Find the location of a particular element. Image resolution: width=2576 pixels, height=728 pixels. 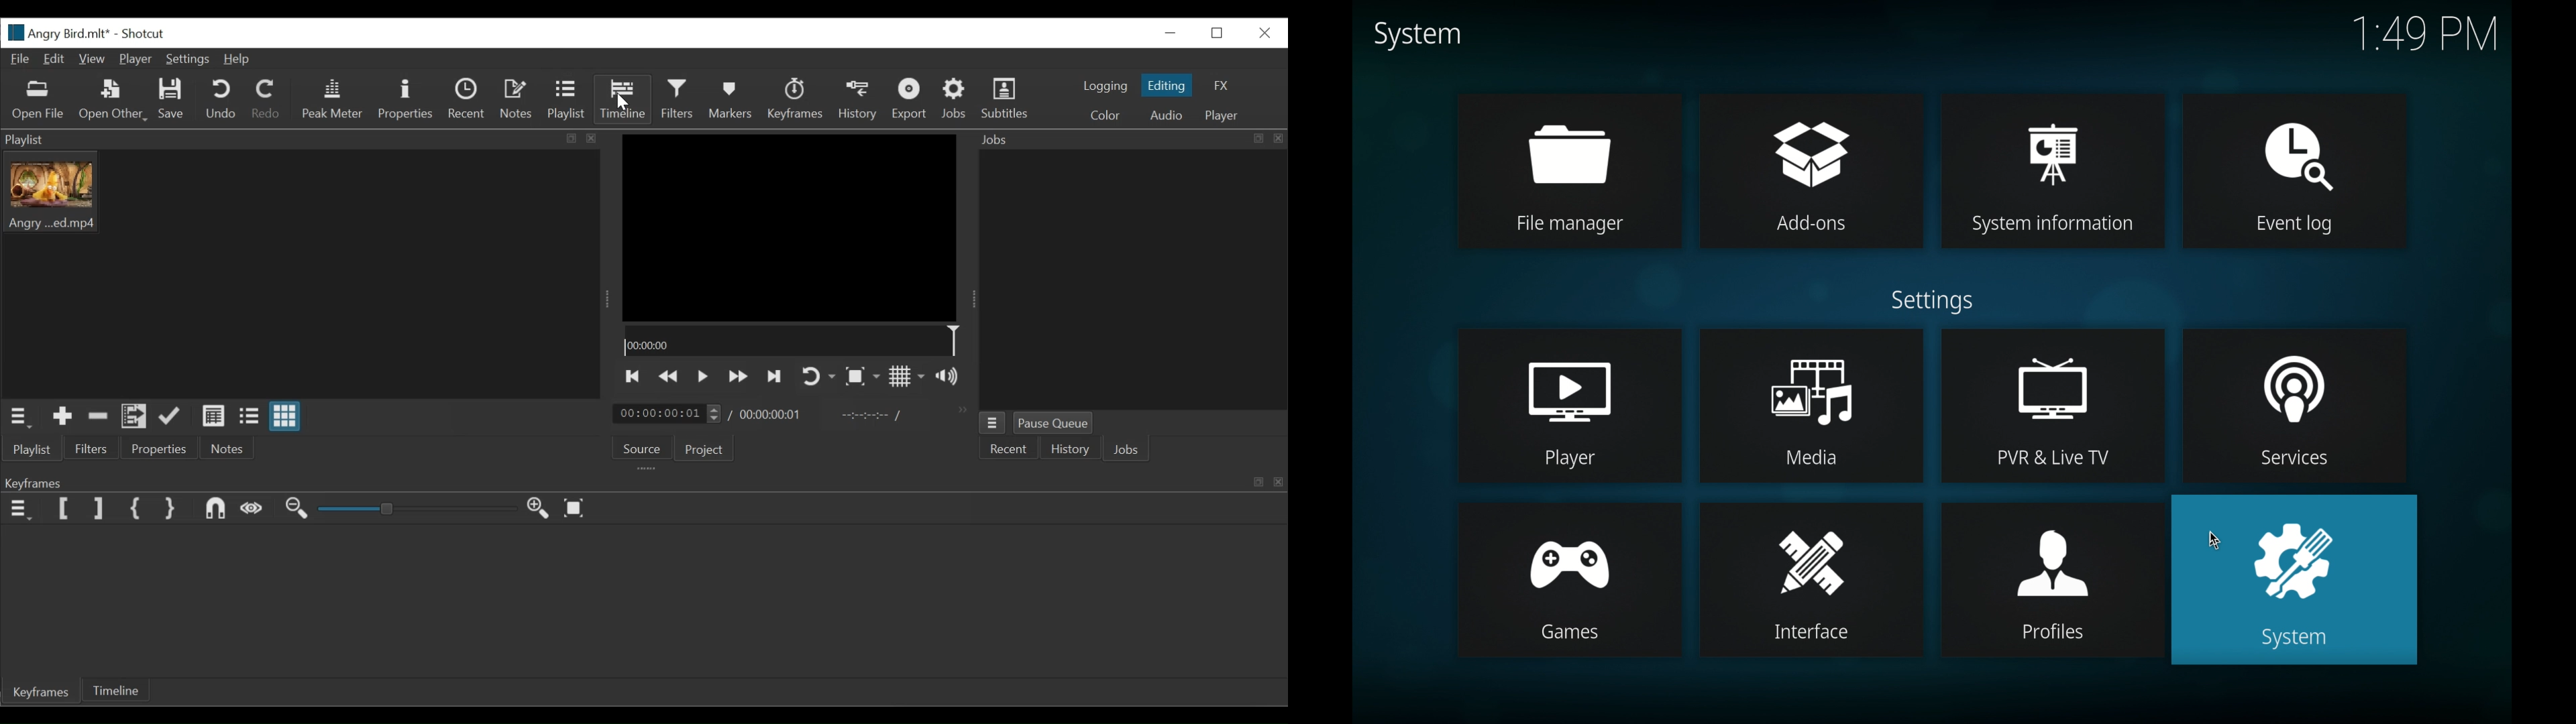

File is located at coordinates (19, 60).